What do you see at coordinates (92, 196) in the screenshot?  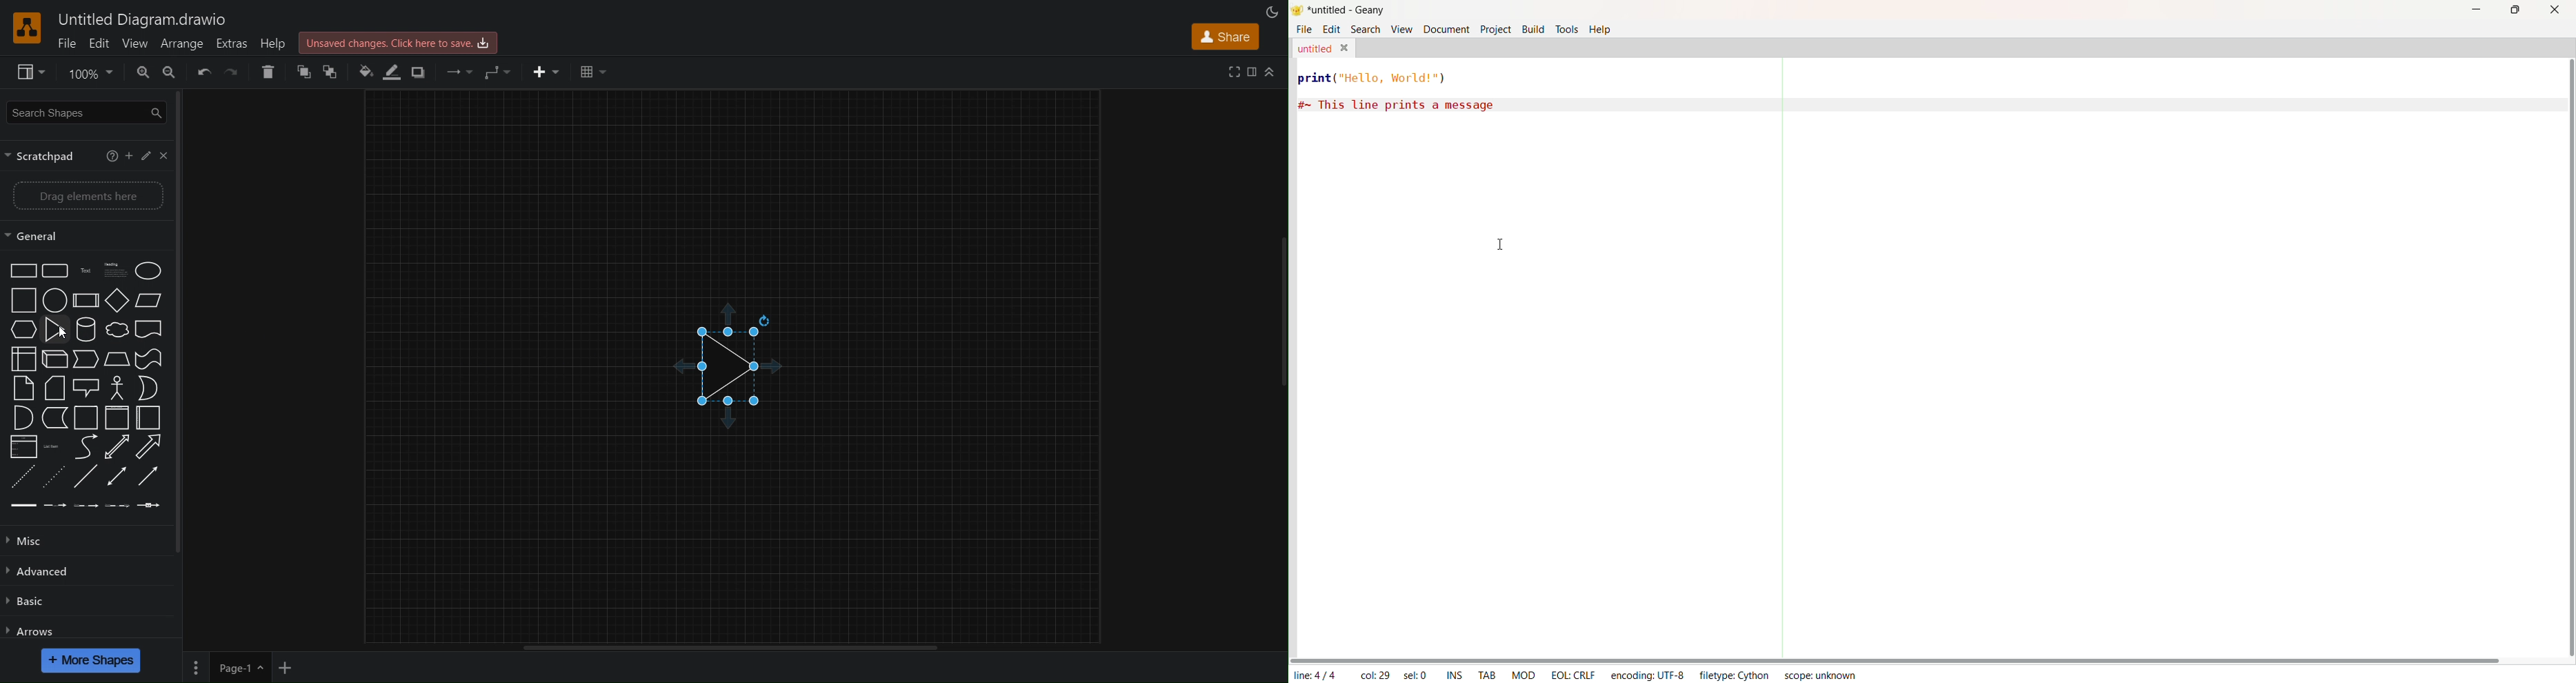 I see `Drag elements here` at bounding box center [92, 196].